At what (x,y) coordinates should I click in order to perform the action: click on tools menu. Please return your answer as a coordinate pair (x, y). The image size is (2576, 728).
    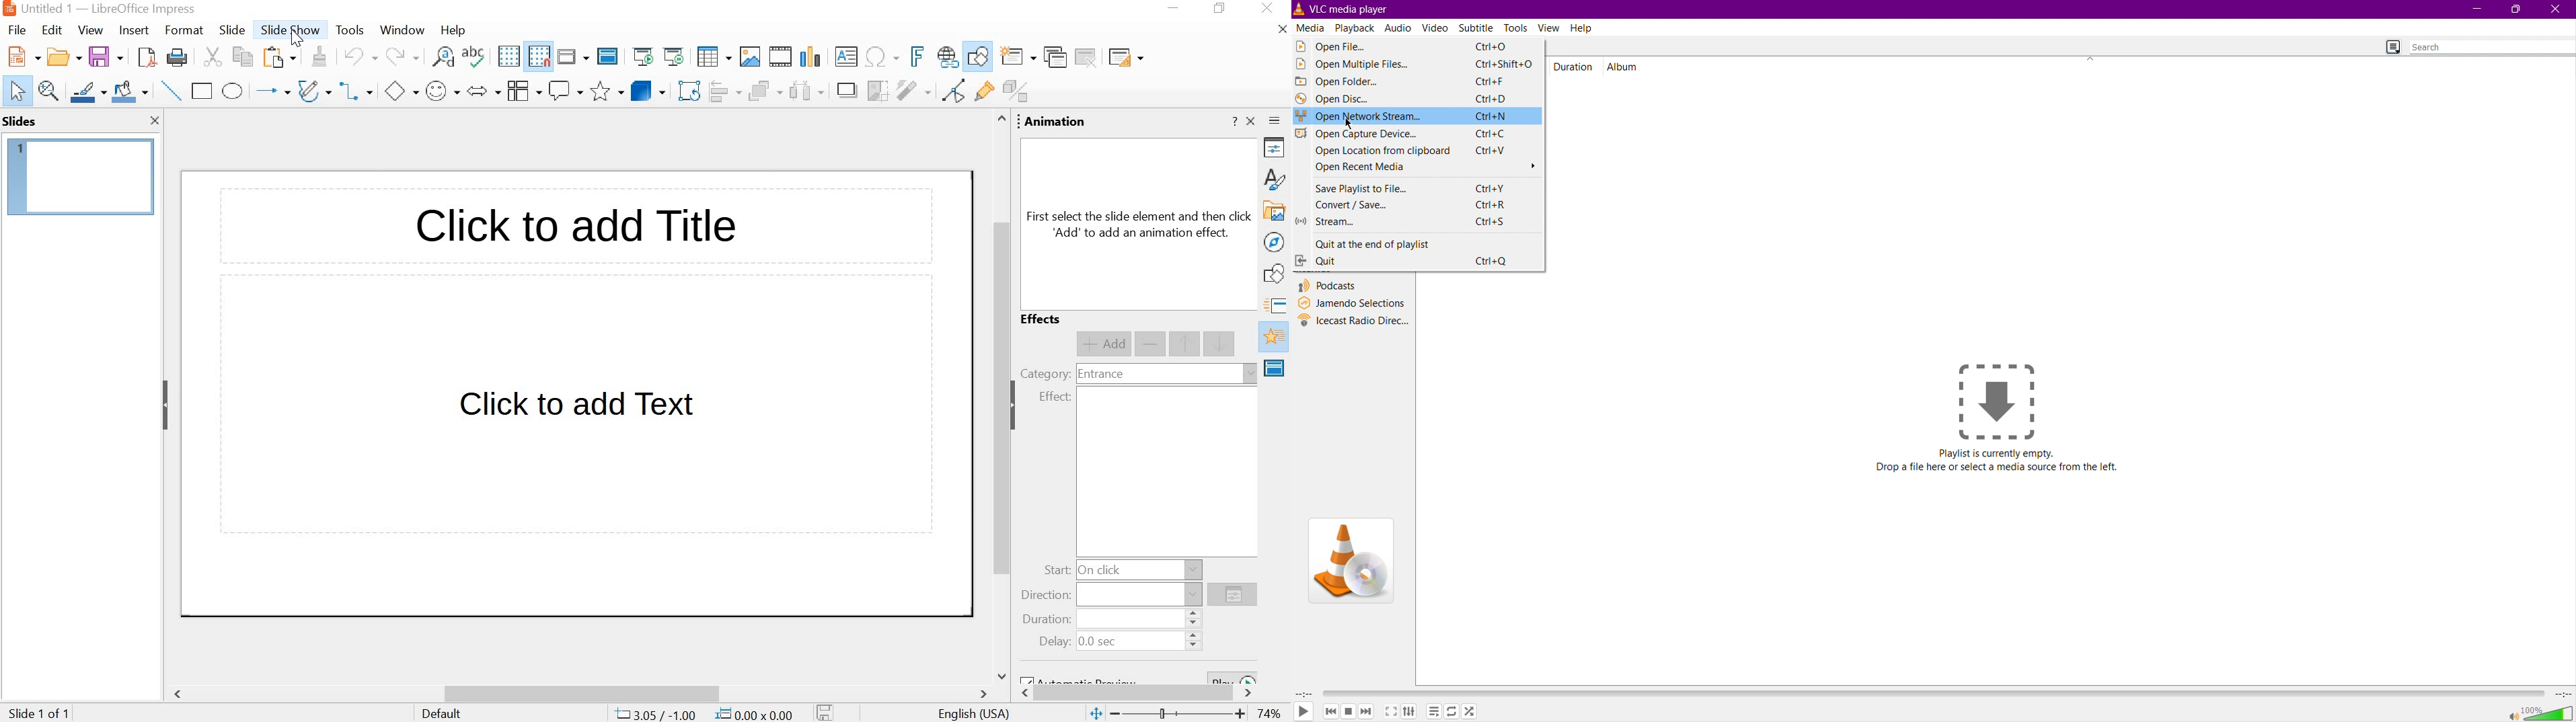
    Looking at the image, I should click on (349, 31).